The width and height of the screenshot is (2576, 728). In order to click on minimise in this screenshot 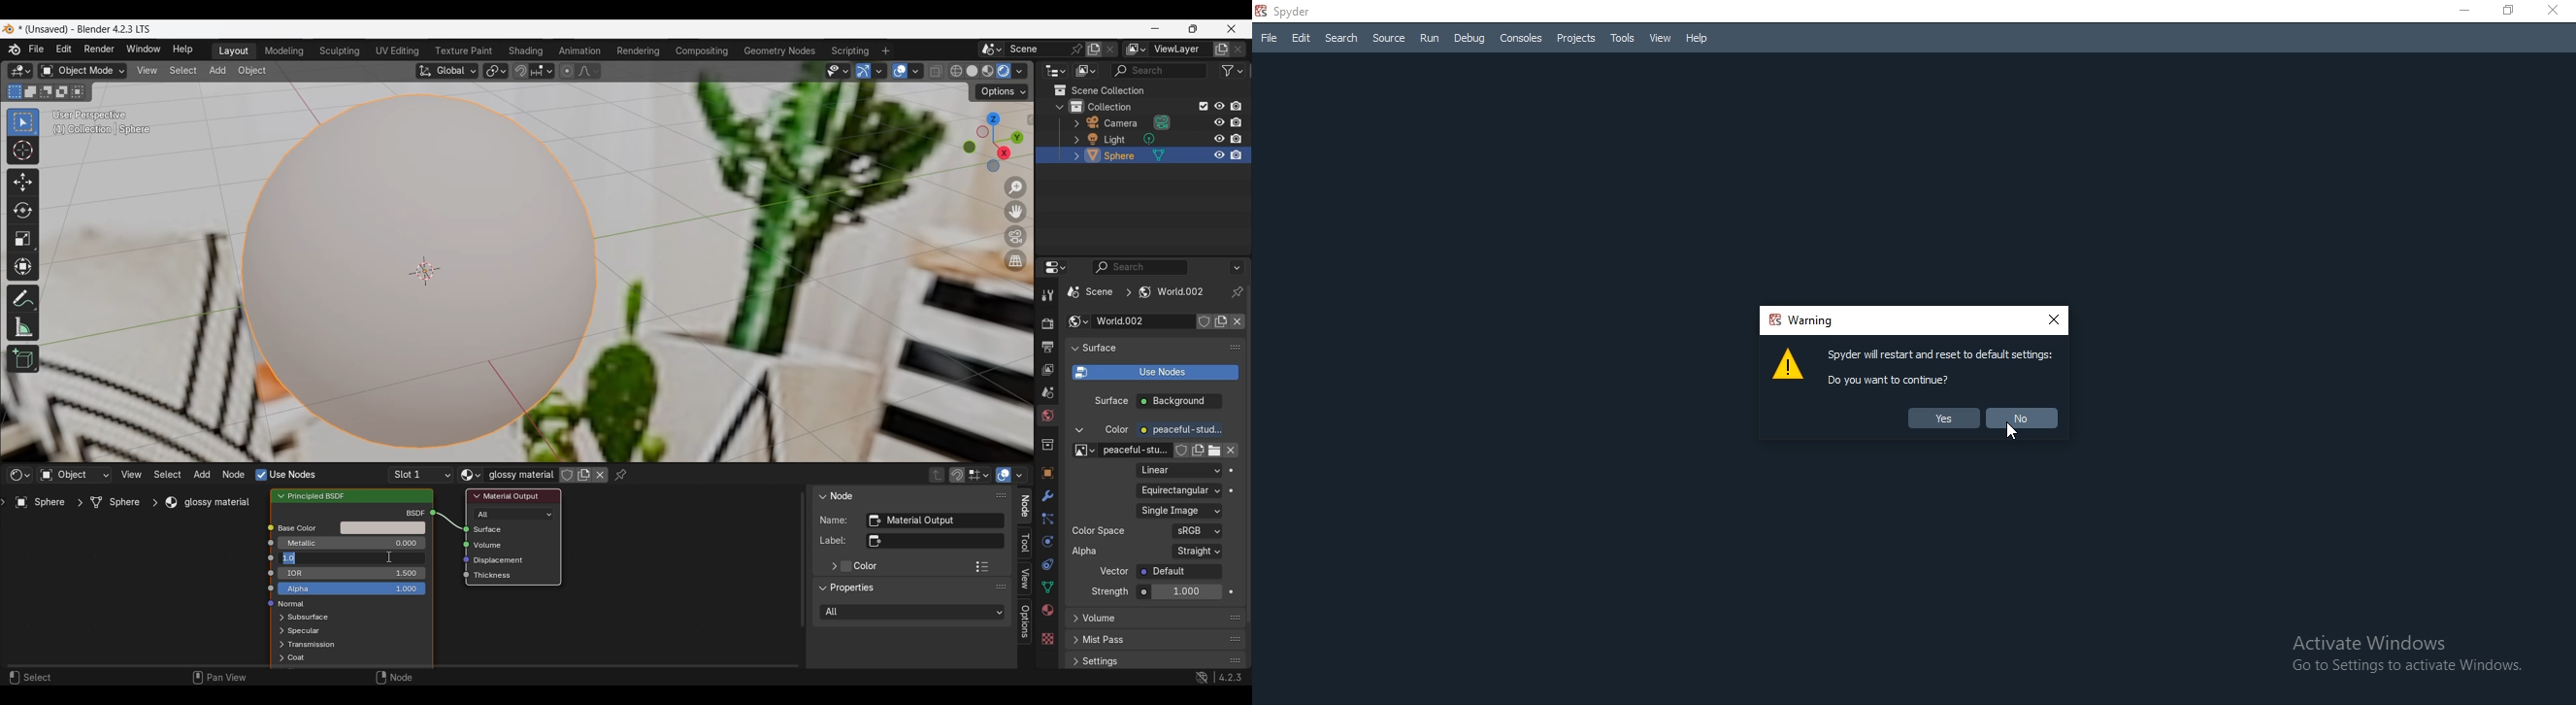, I will do `click(2462, 12)`.